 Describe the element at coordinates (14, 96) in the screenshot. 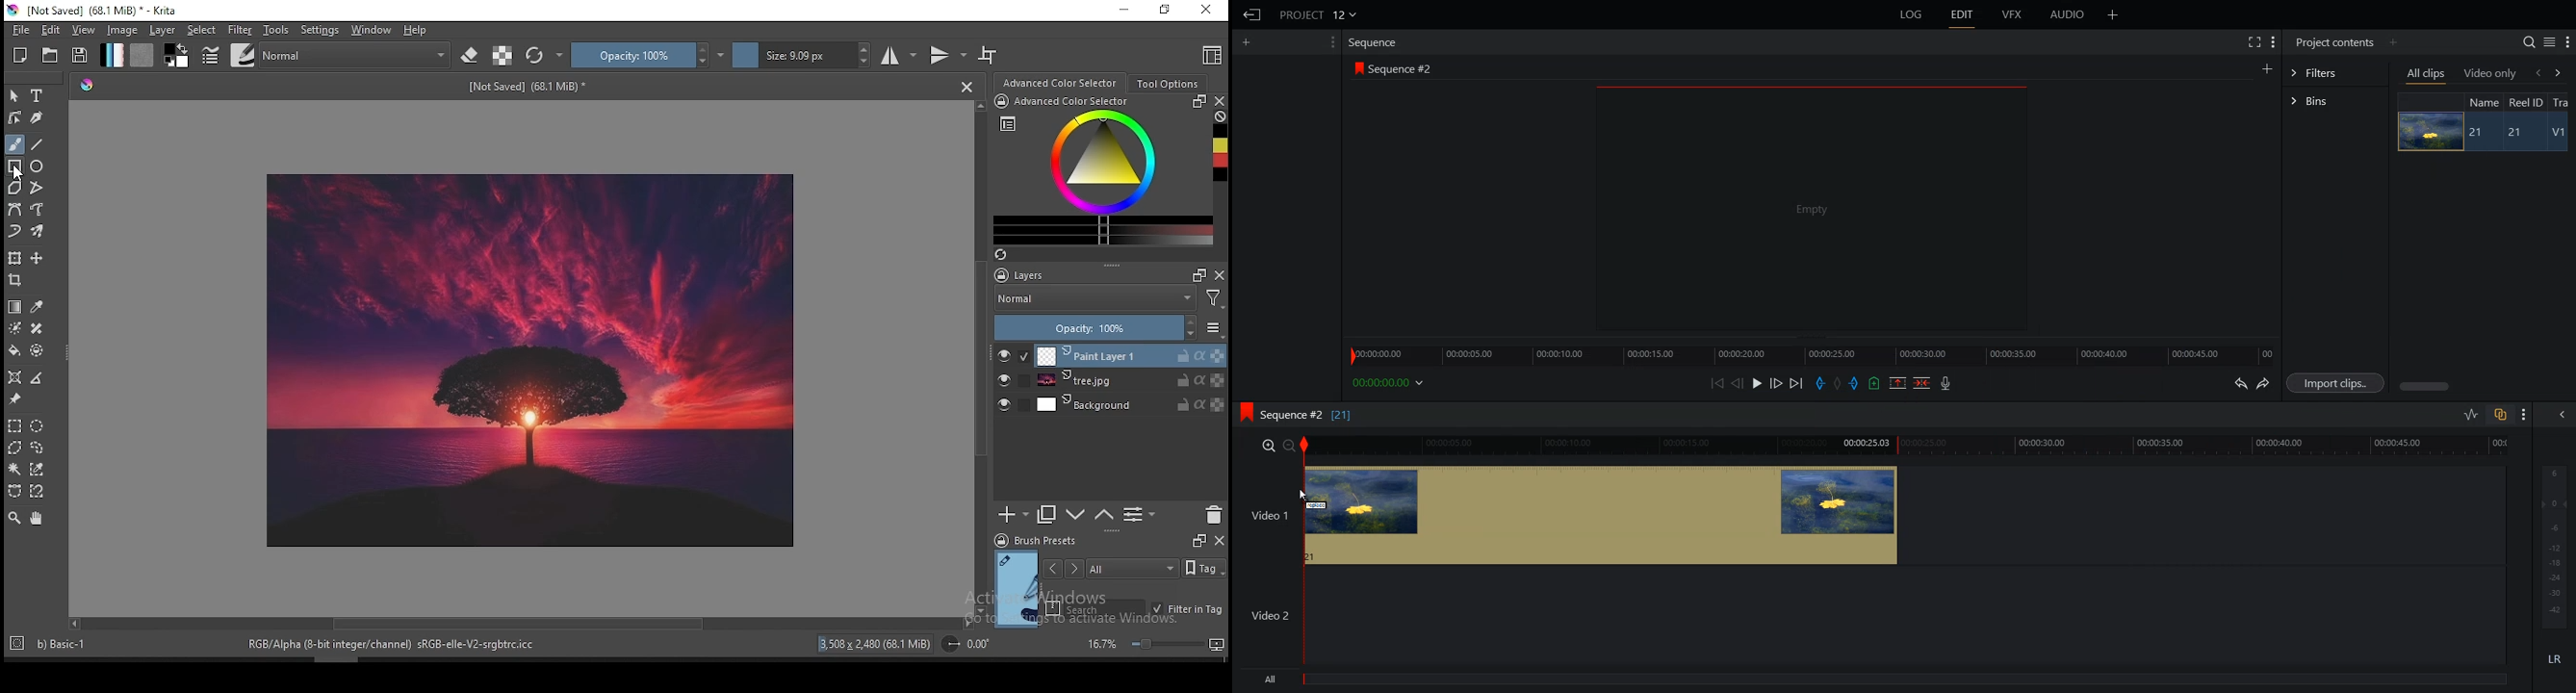

I see `selectshapes tool` at that location.